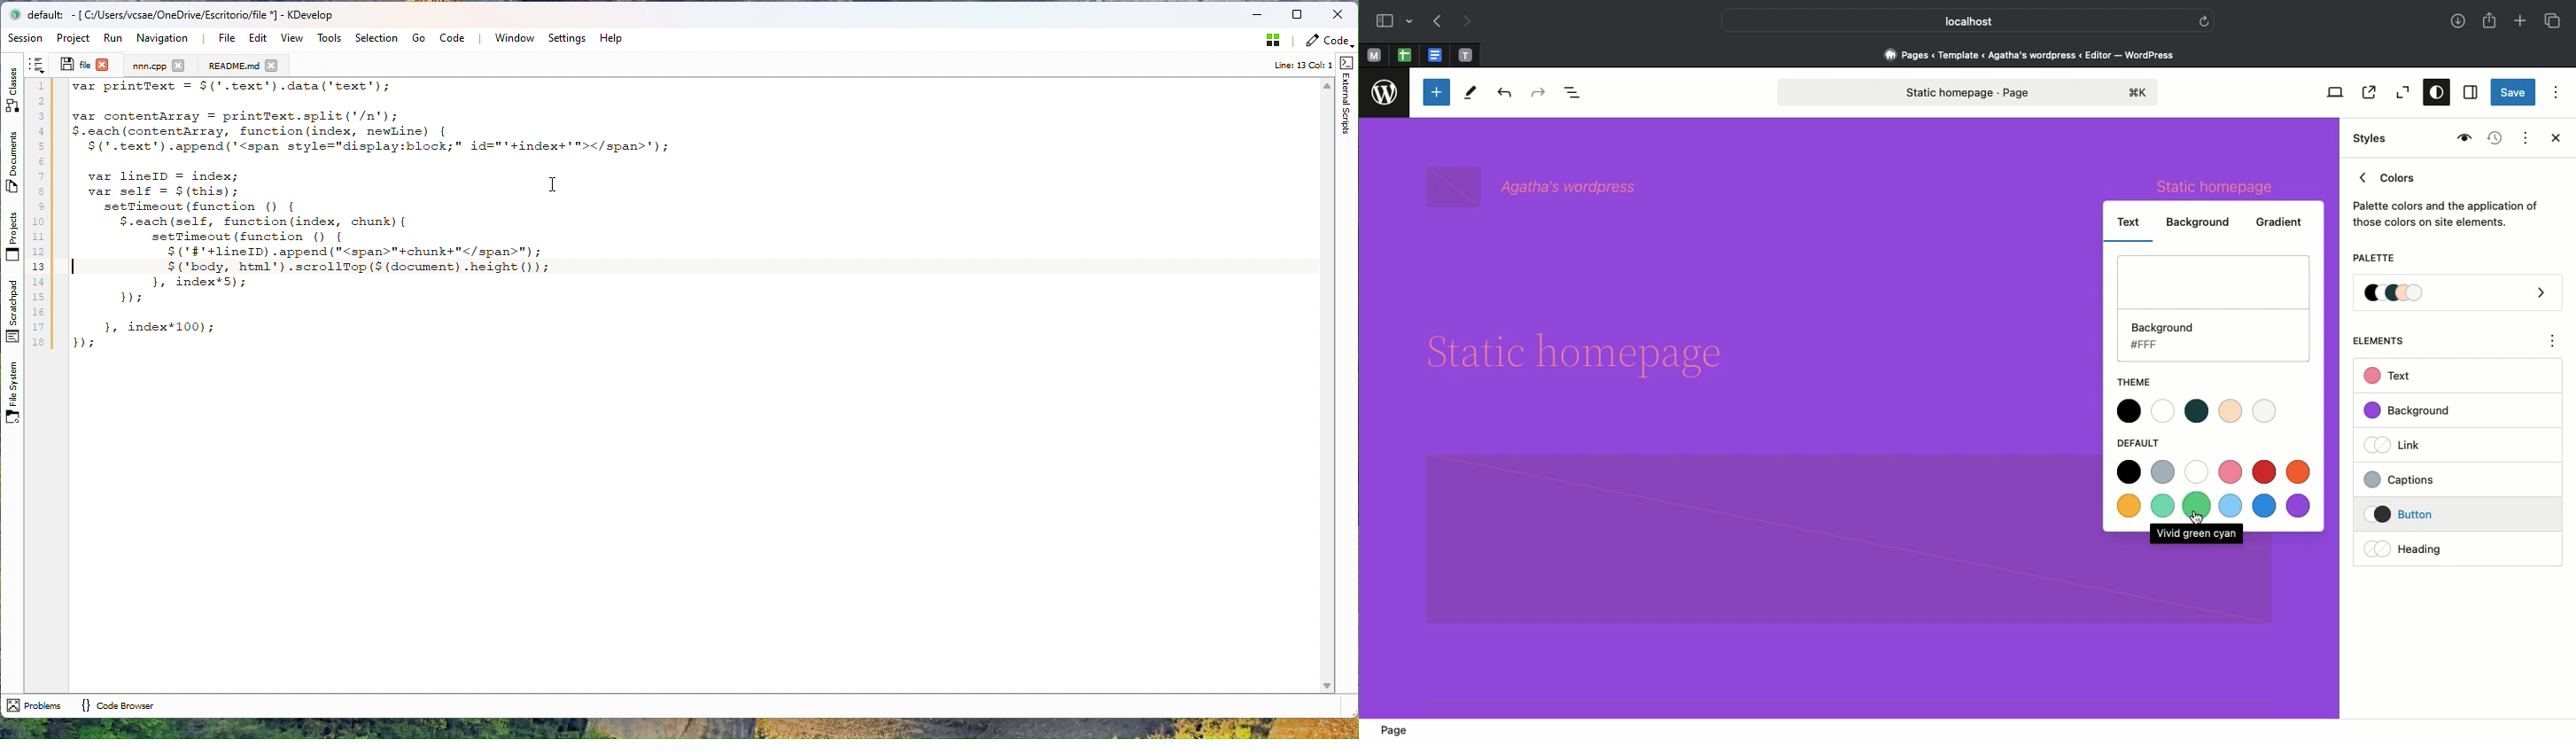 This screenshot has width=2576, height=756. Describe the element at coordinates (36, 65) in the screenshot. I see `Show sorted list` at that location.